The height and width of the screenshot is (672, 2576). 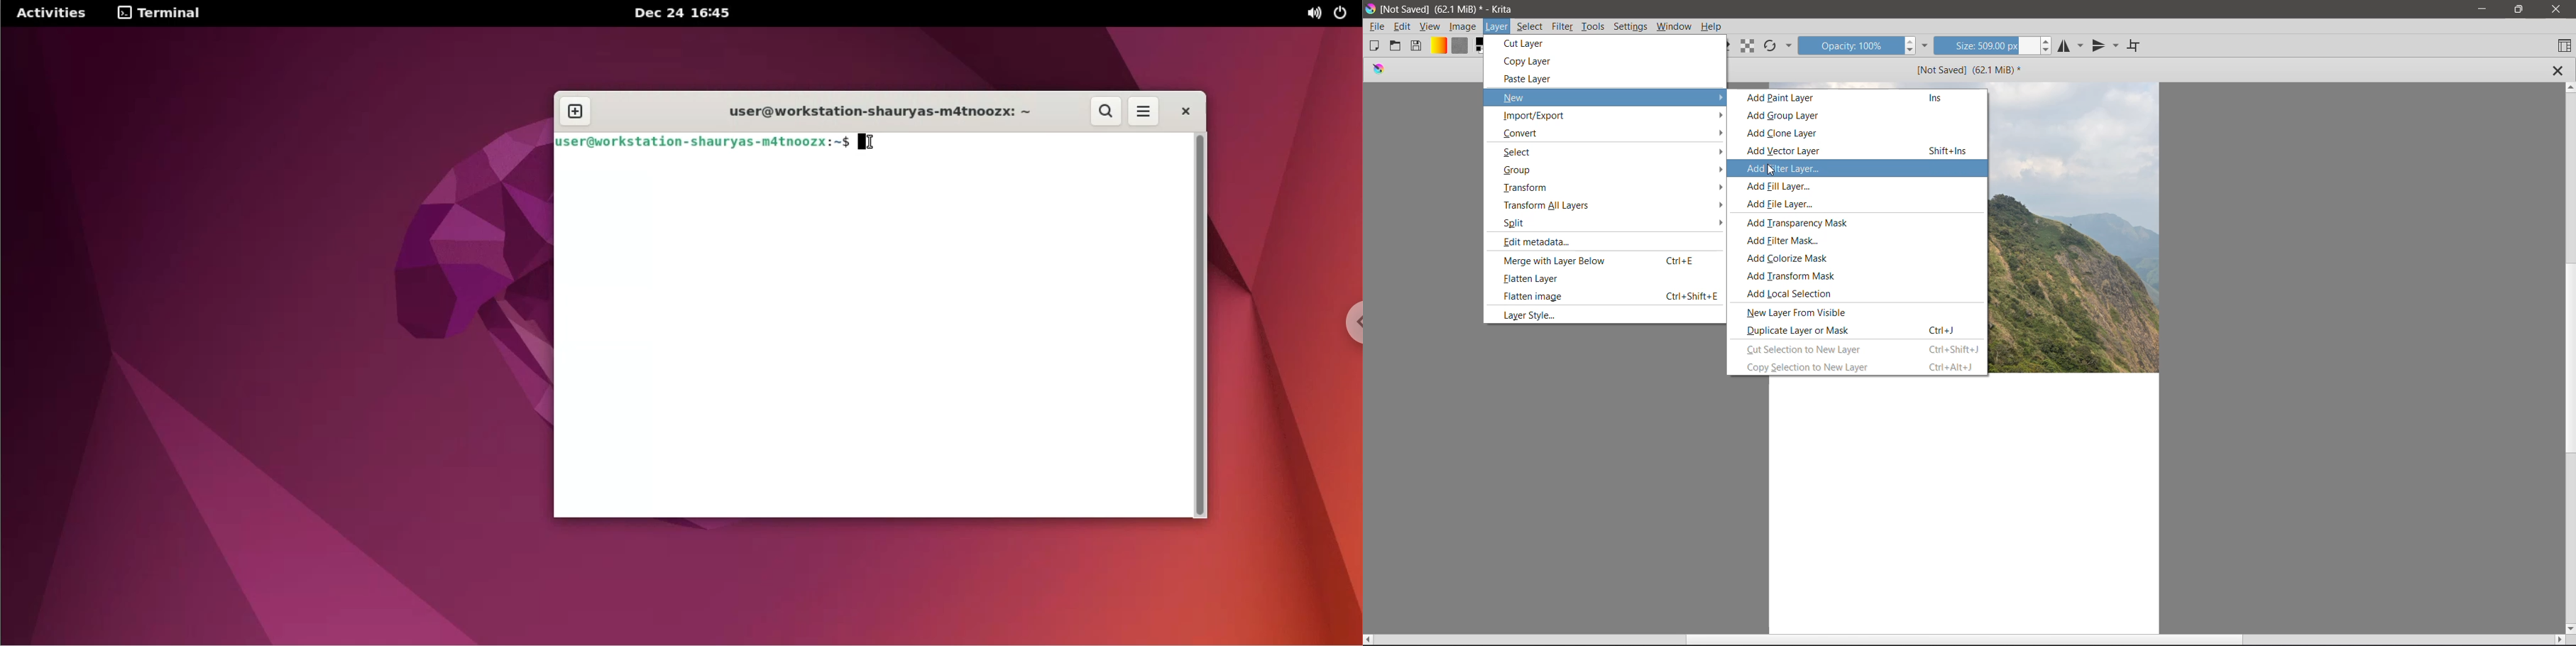 I want to click on Transform, so click(x=1614, y=188).